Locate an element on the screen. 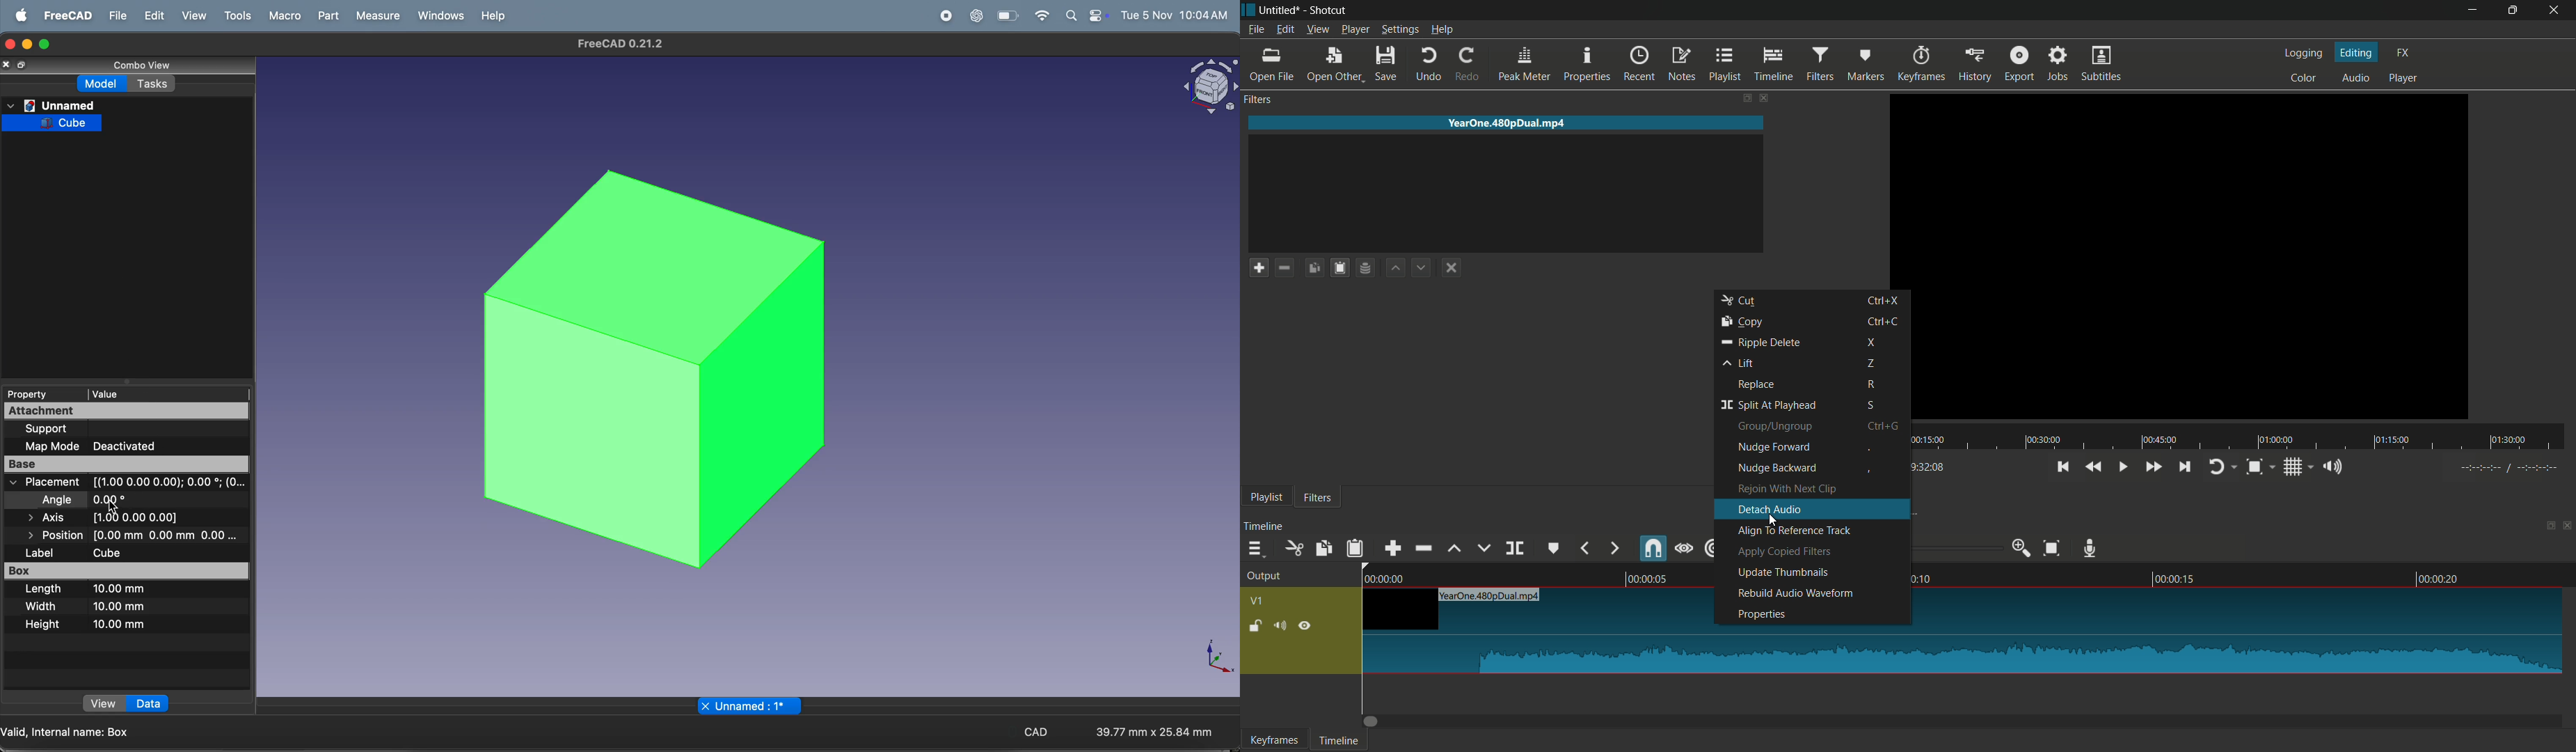 The width and height of the screenshot is (2576, 756). 00:00:10 is located at coordinates (1923, 580).